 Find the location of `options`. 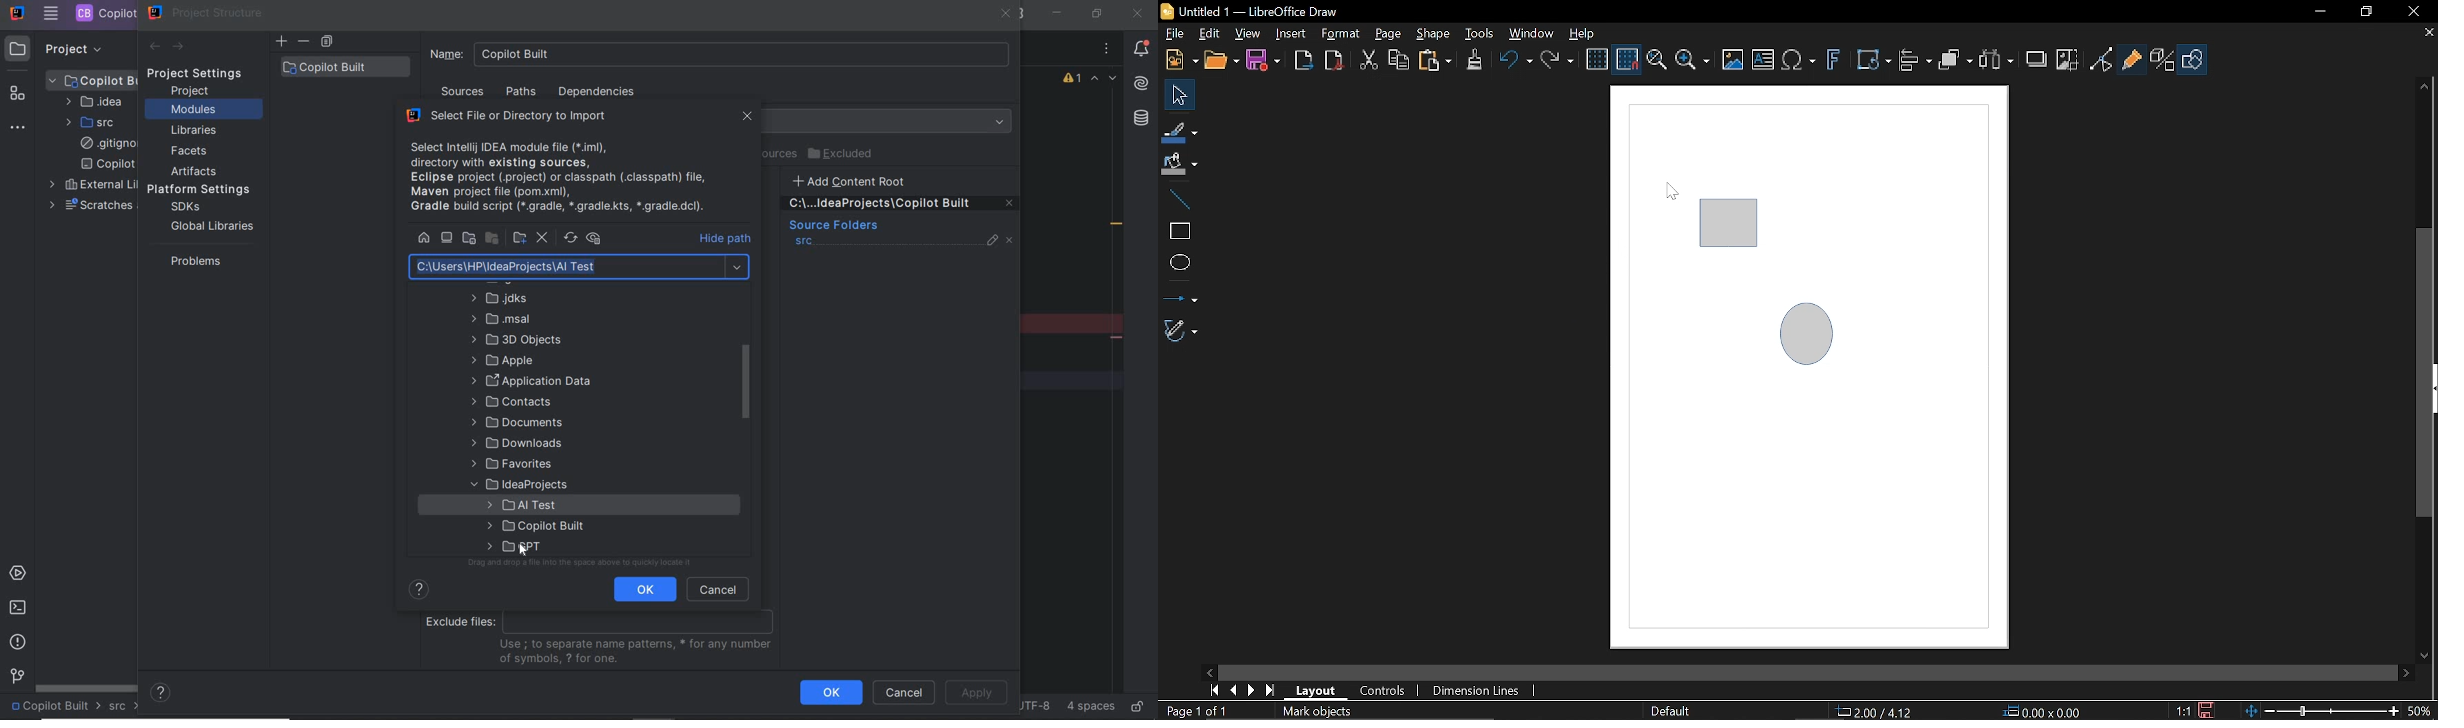

options is located at coordinates (1108, 50).